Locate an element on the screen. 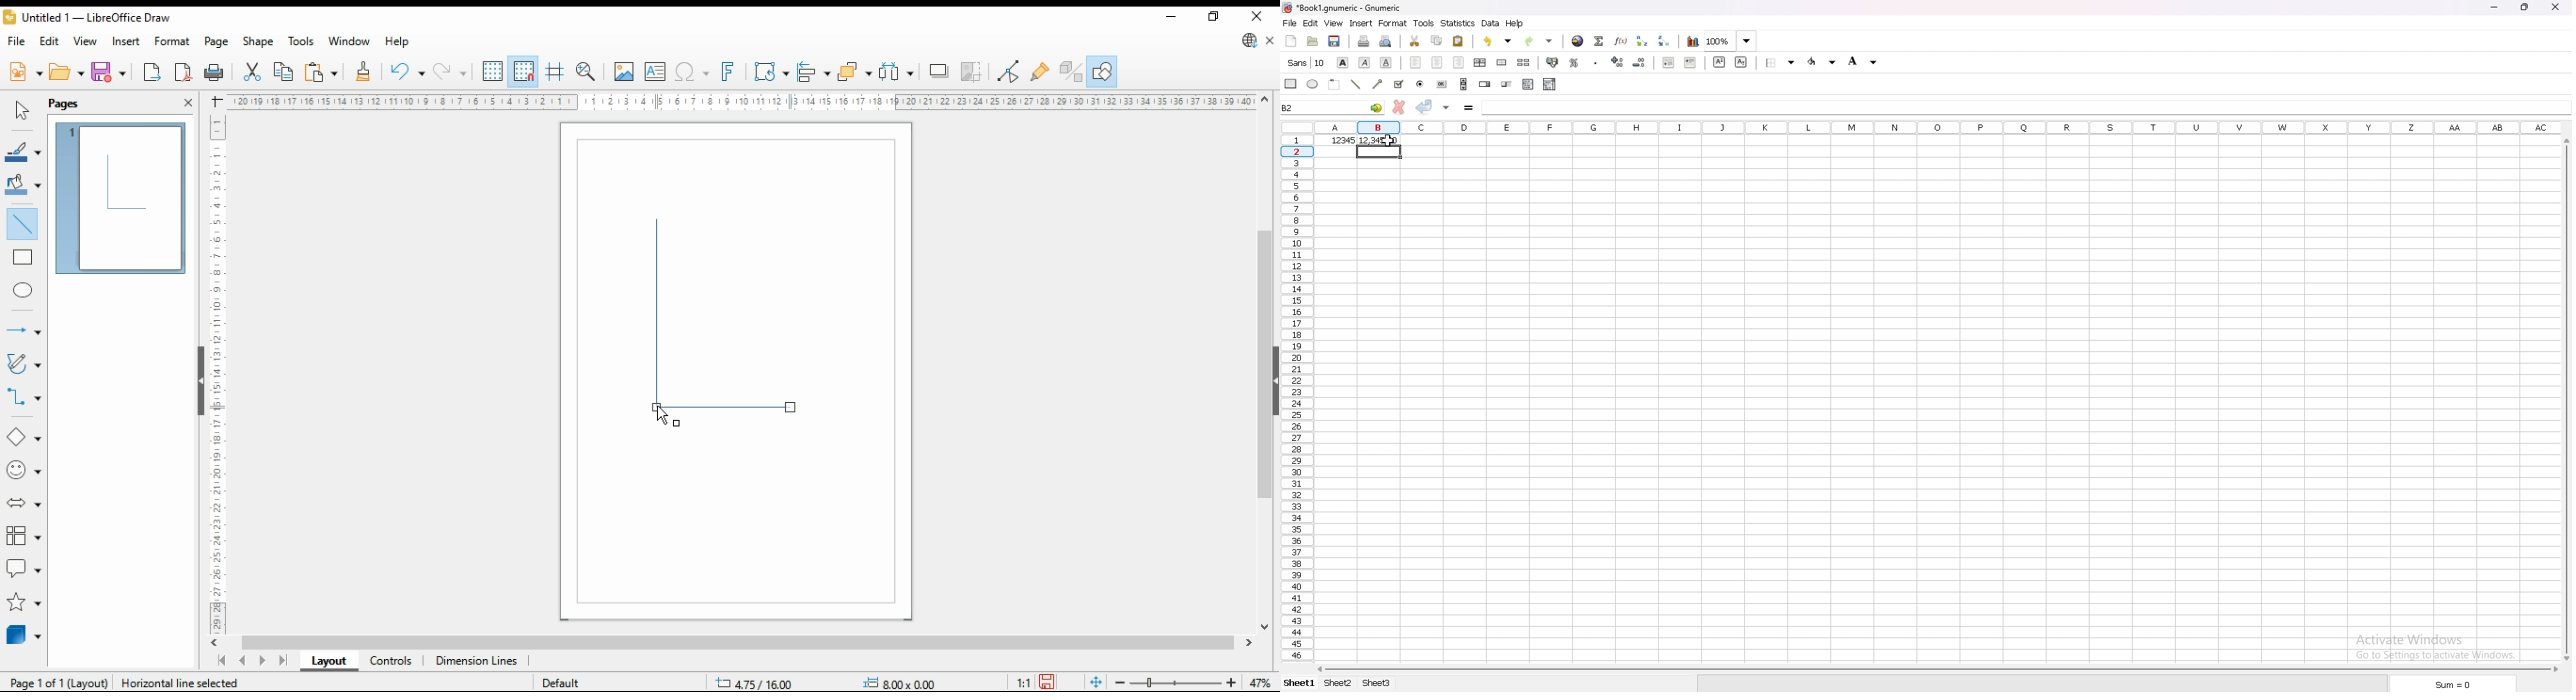 Image resolution: width=2576 pixels, height=700 pixels. accept changes is located at coordinates (1425, 108).